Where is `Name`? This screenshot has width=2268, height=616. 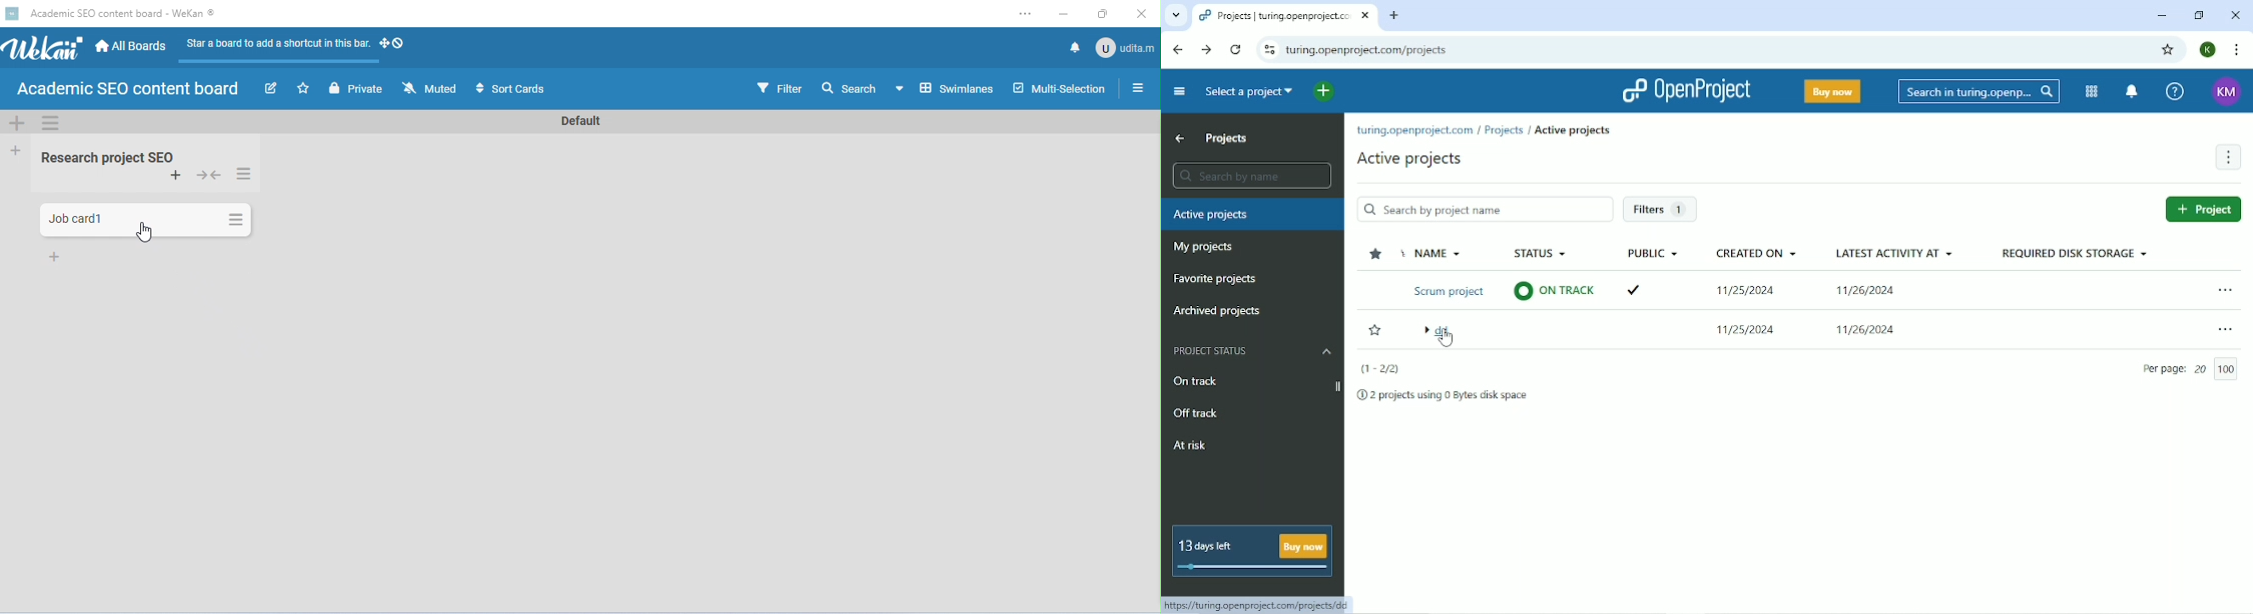 Name is located at coordinates (1439, 253).